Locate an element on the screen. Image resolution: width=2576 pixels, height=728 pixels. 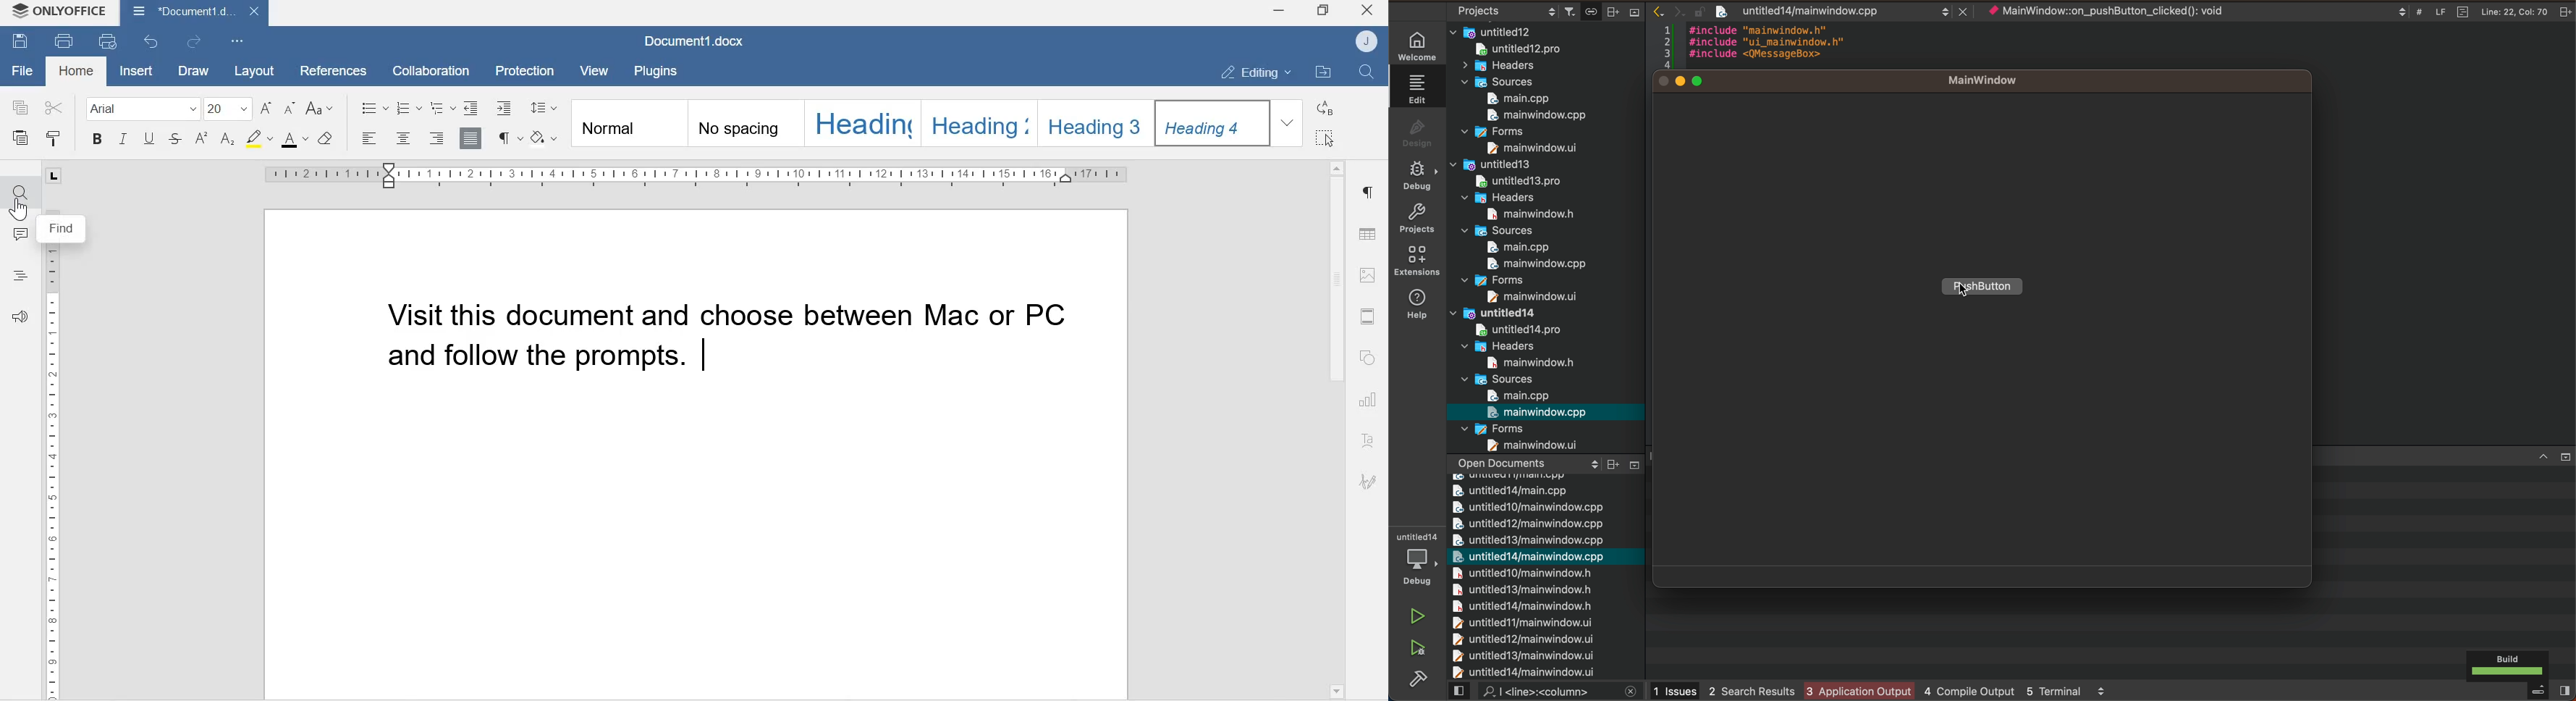
Save is located at coordinates (20, 43).